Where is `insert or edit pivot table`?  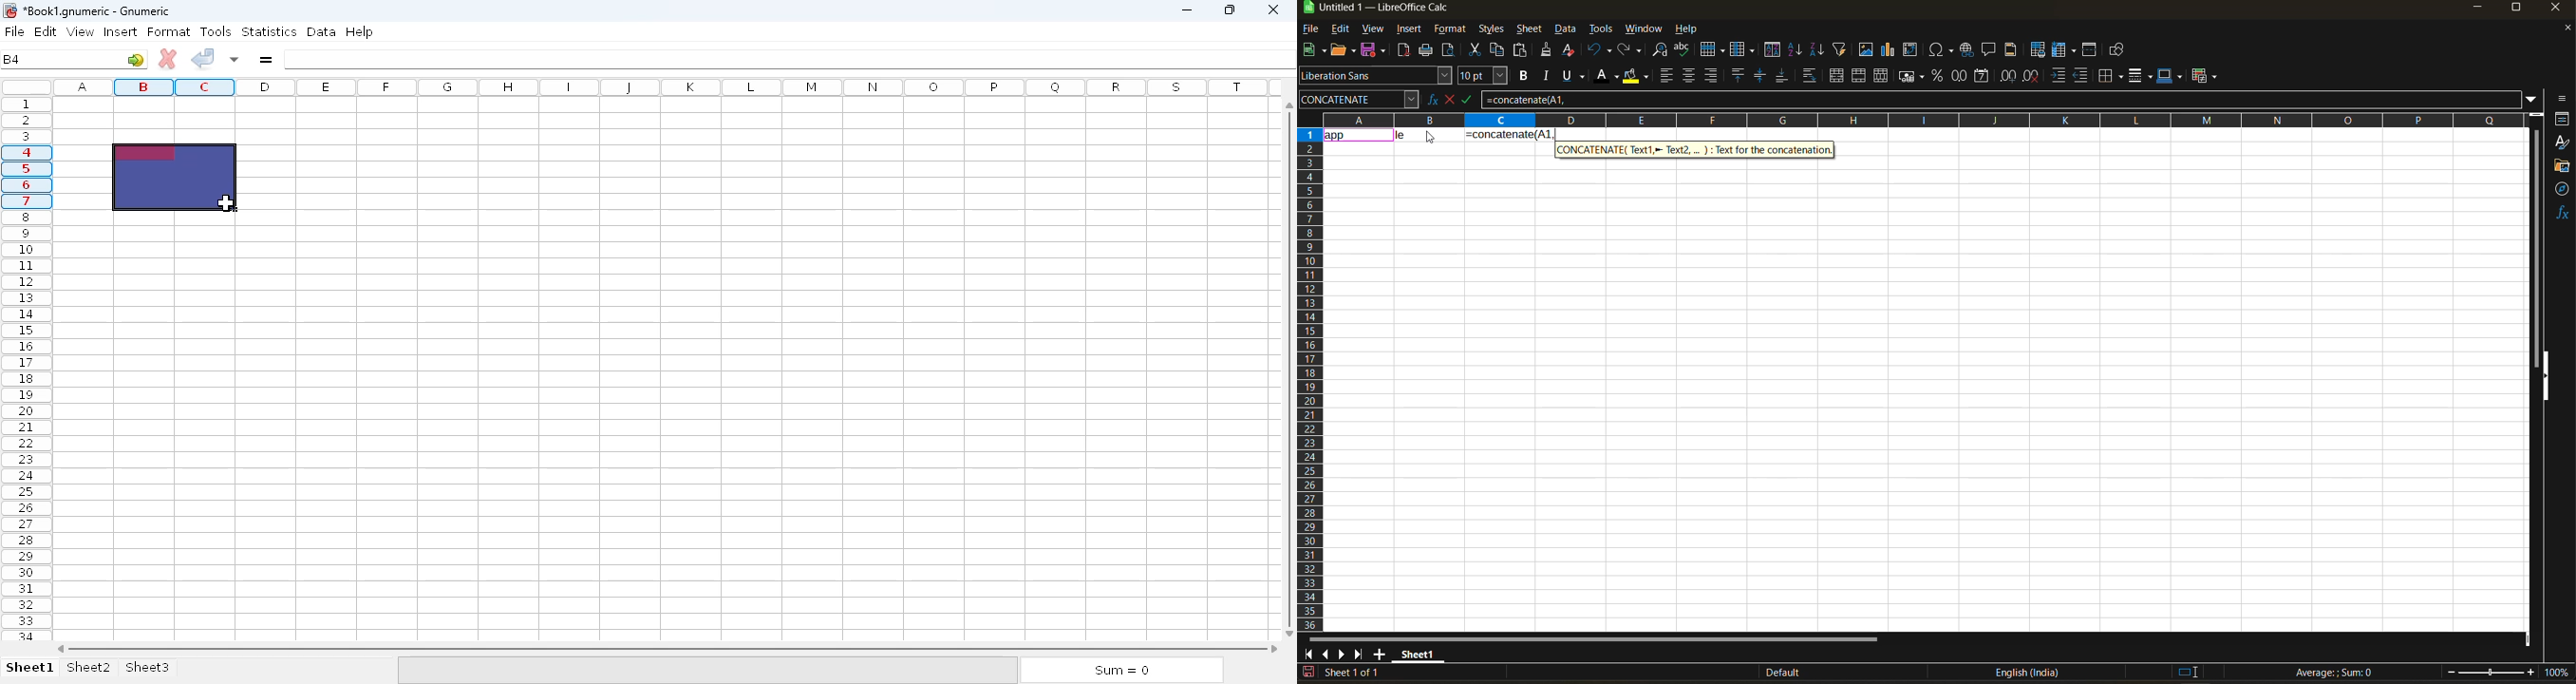
insert or edit pivot table is located at coordinates (1911, 51).